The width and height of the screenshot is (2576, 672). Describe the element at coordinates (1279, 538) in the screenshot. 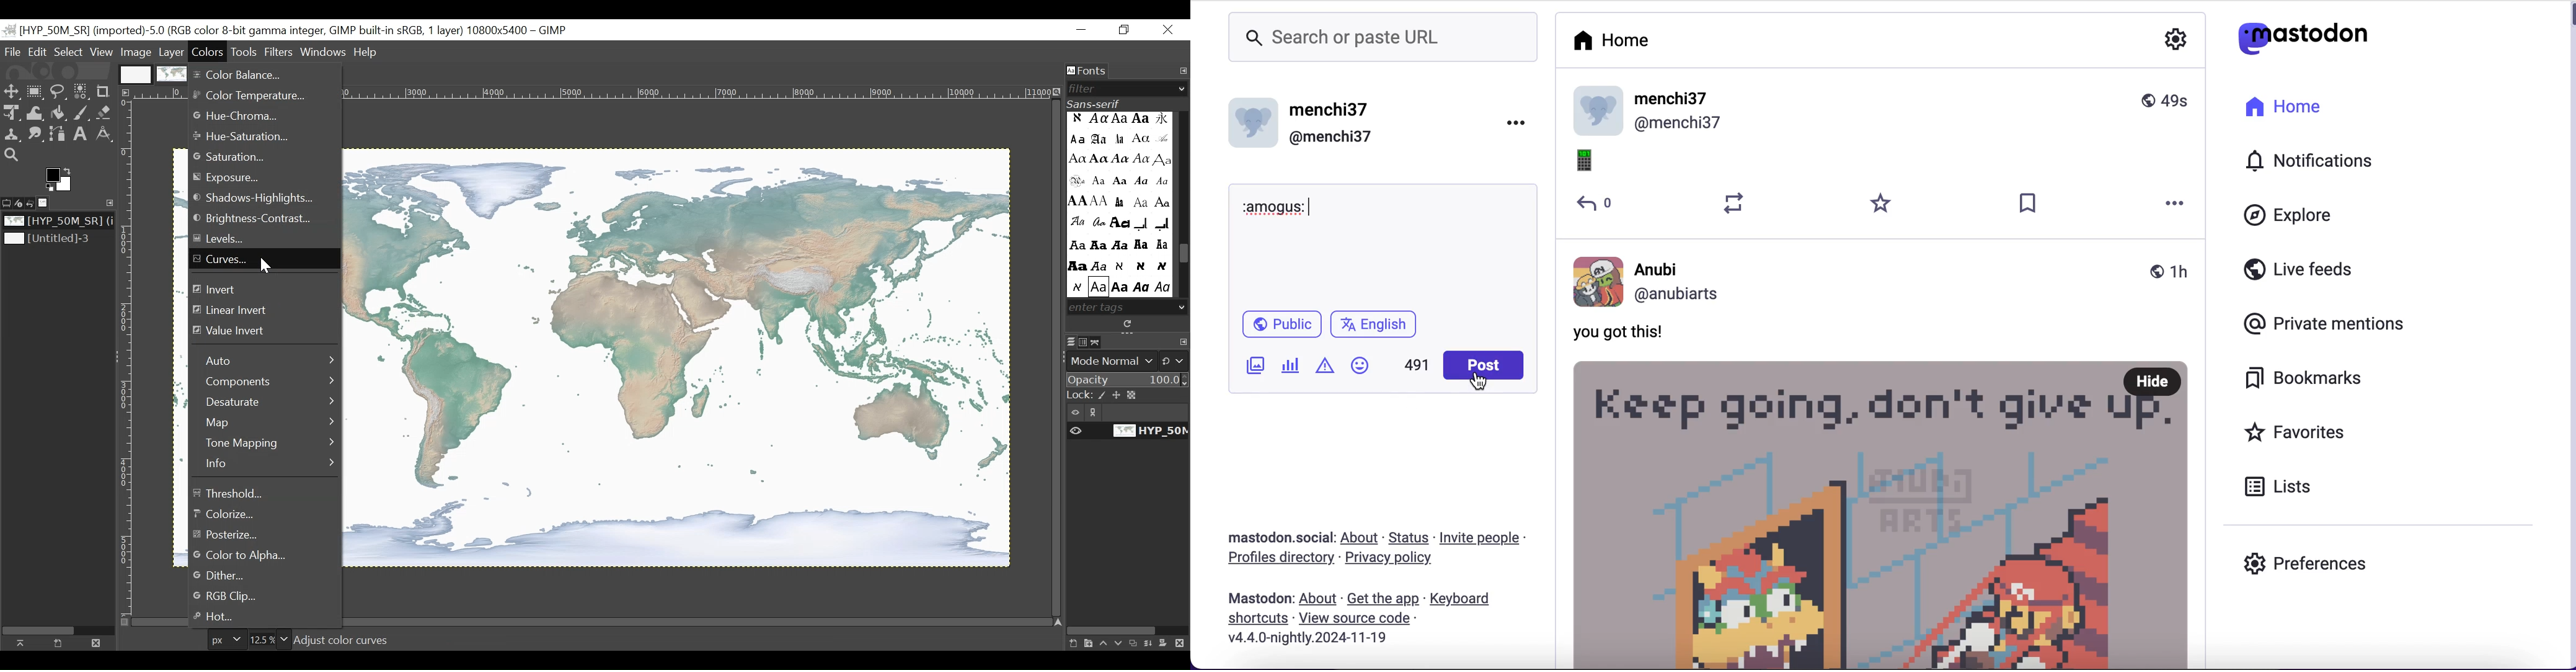

I see `mastodon.social` at that location.